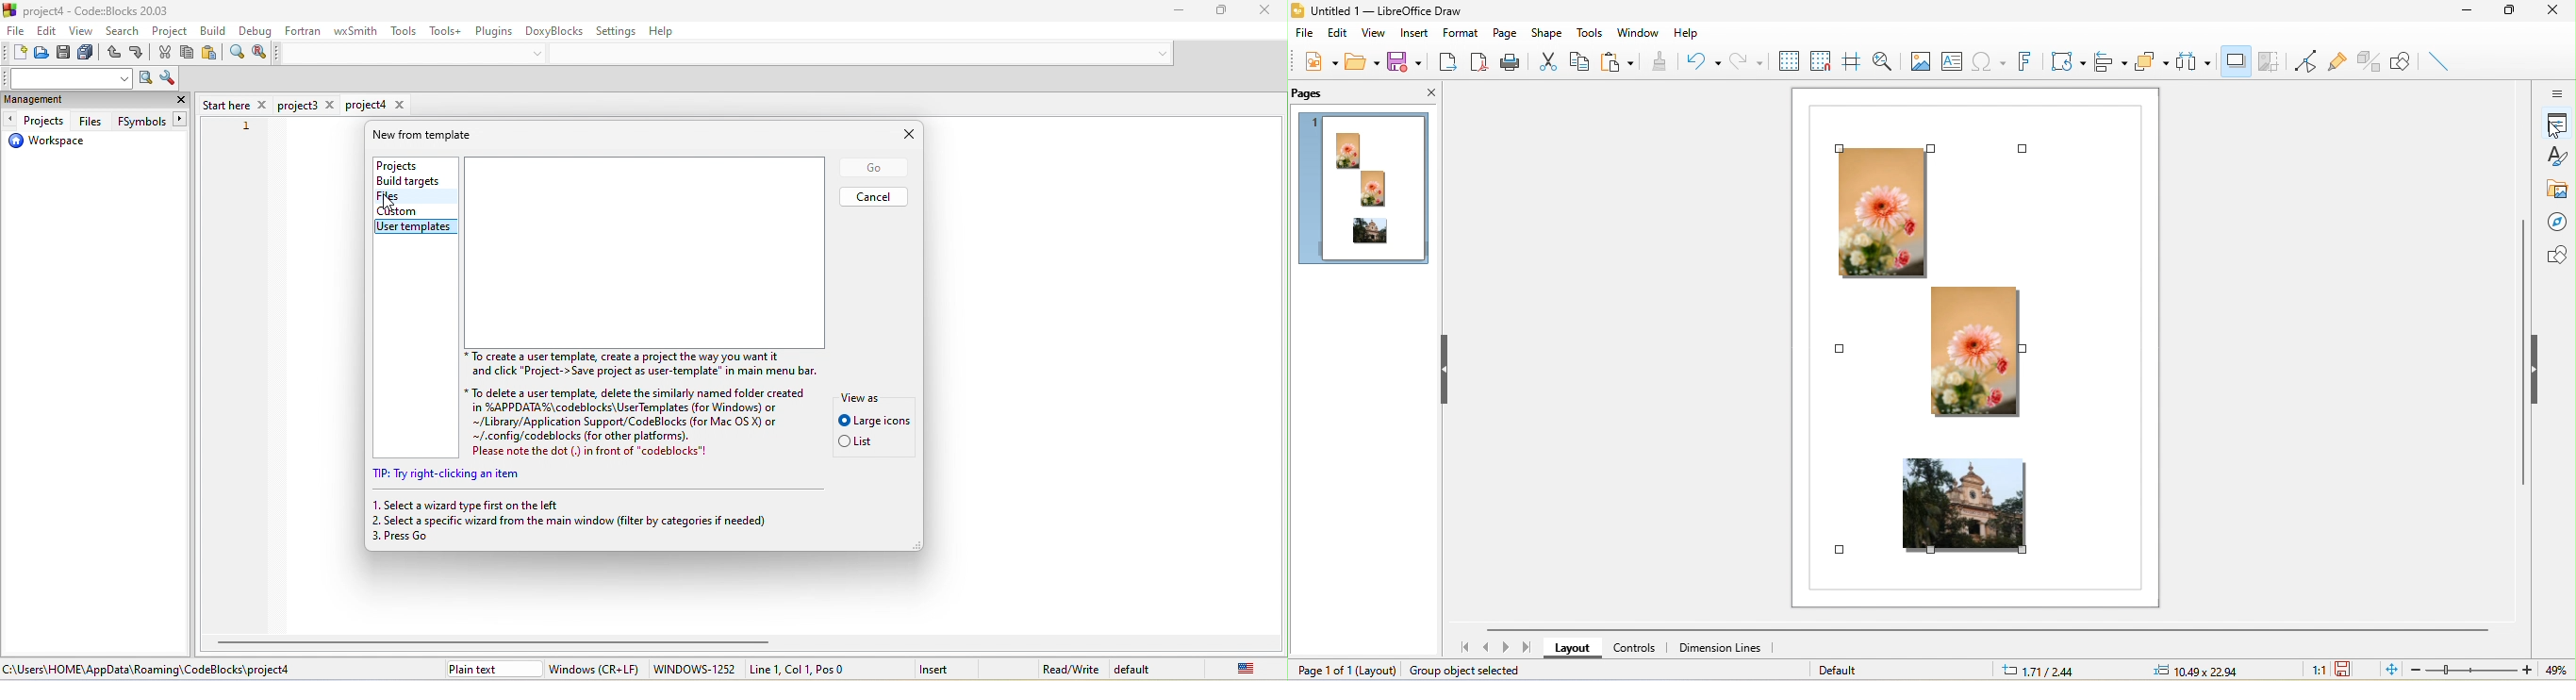  I want to click on previous page, so click(1491, 649).